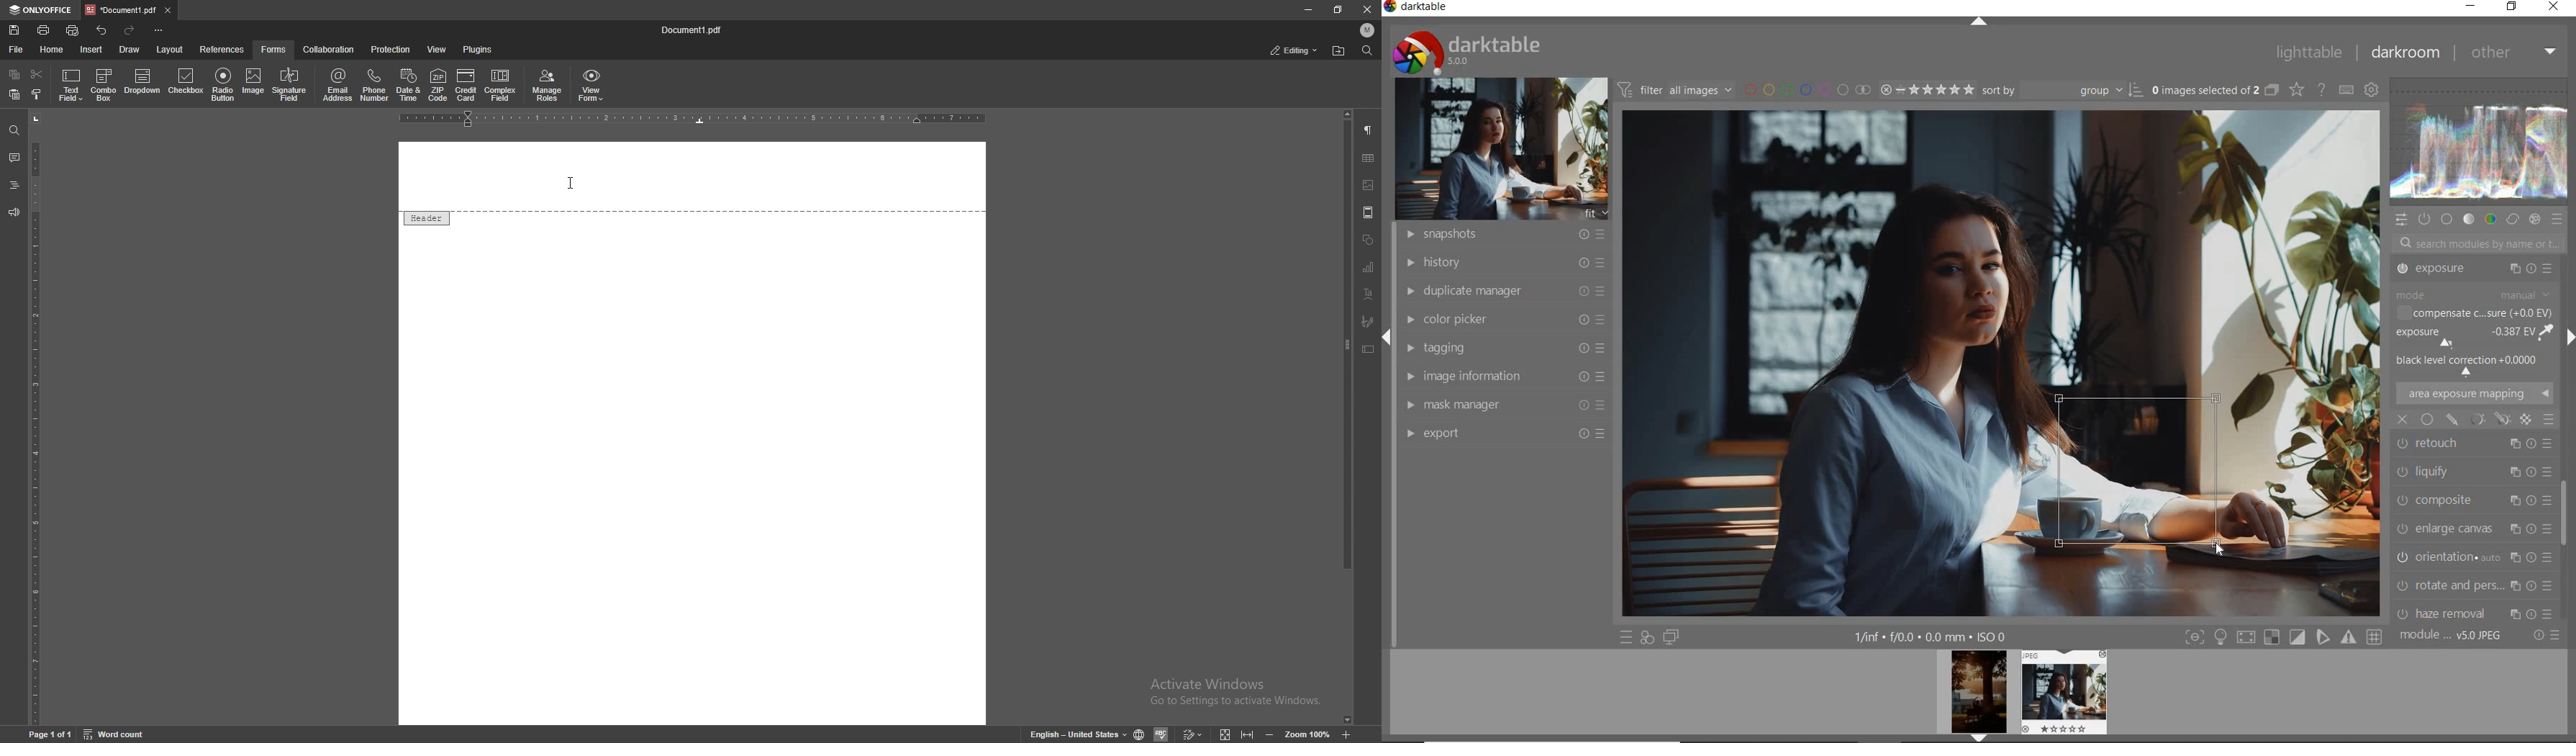 Image resolution: width=2576 pixels, height=756 pixels. What do you see at coordinates (2404, 419) in the screenshot?
I see `close` at bounding box center [2404, 419].